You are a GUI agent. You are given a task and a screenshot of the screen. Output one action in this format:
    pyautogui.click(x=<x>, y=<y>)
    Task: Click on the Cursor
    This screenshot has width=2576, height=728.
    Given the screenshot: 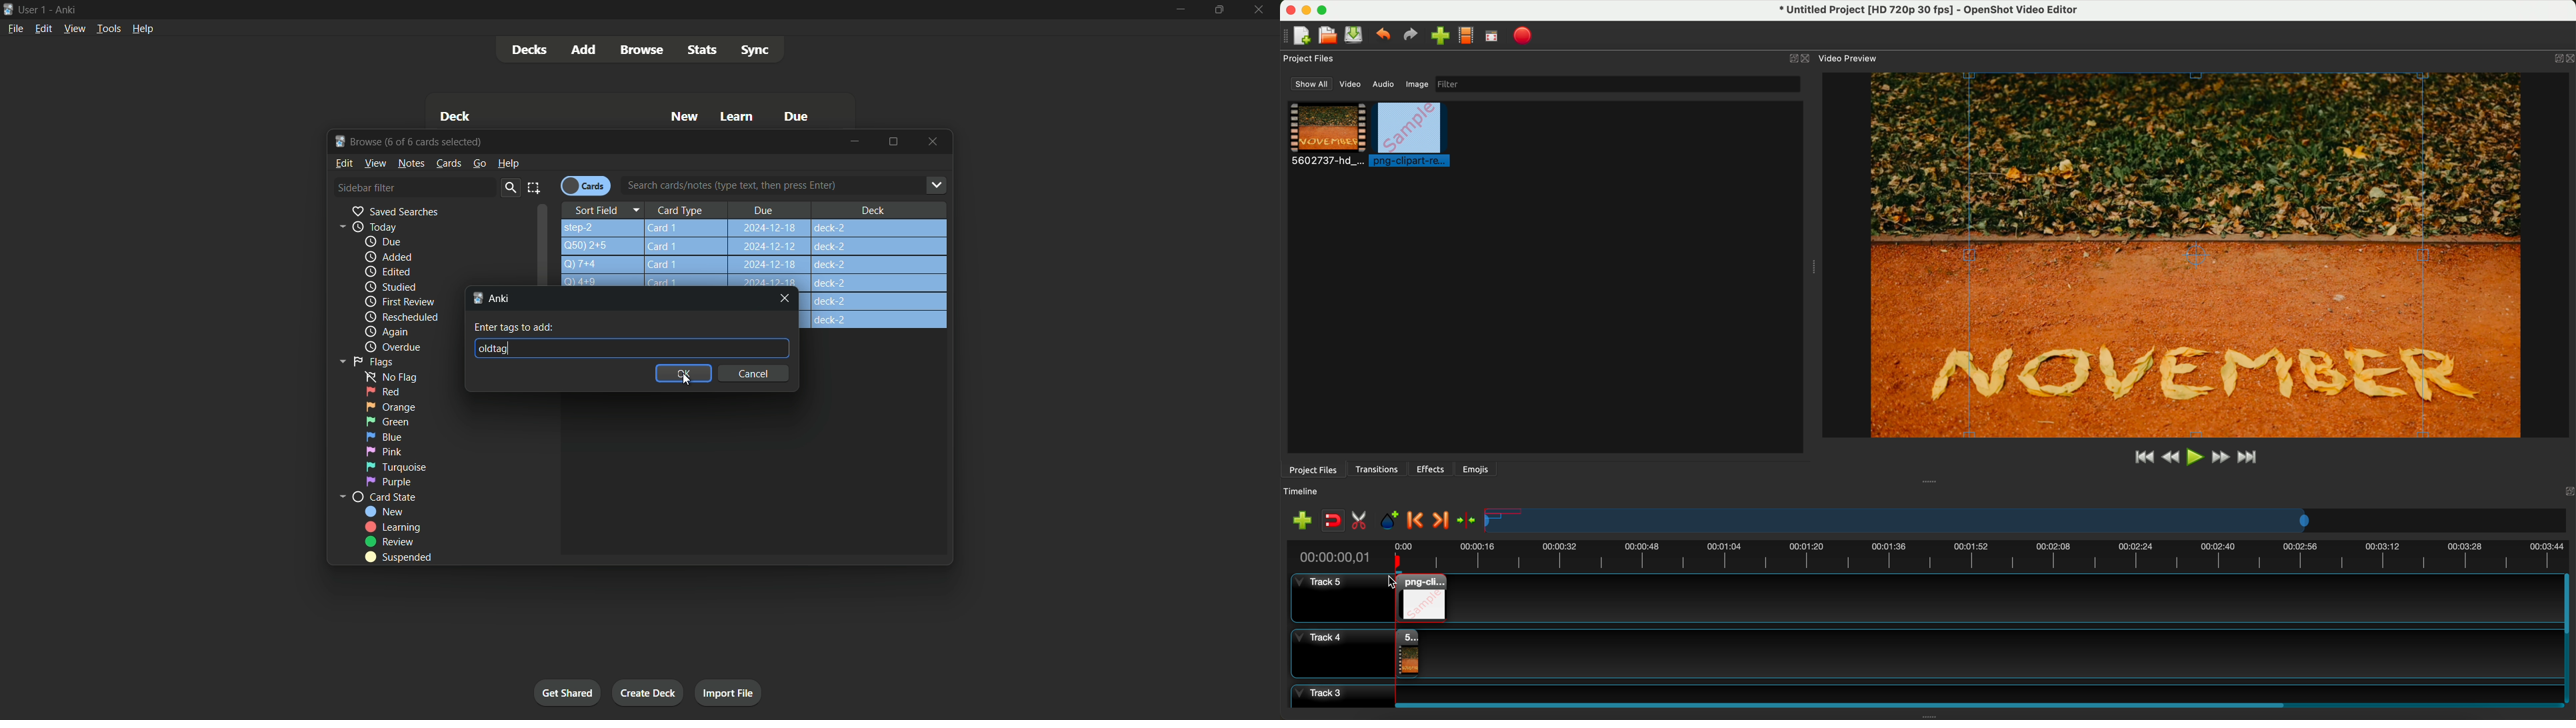 What is the action you would take?
    pyautogui.click(x=691, y=382)
    